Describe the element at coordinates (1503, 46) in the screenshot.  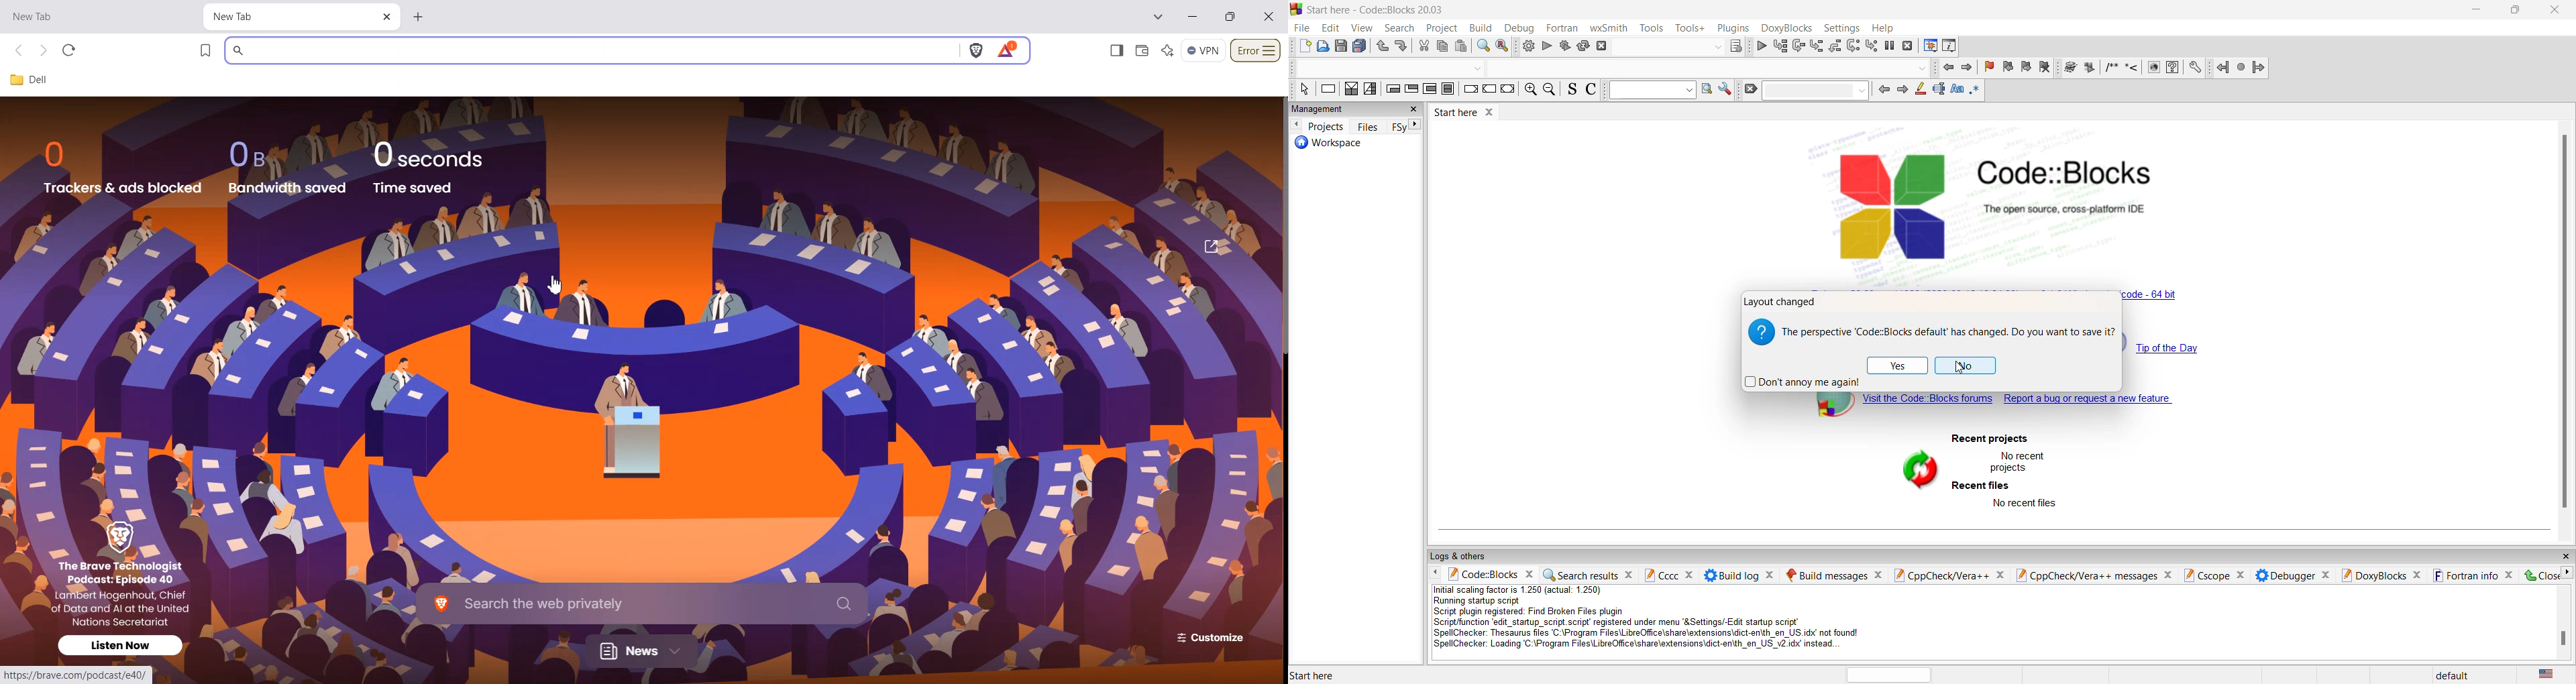
I see `replace` at that location.